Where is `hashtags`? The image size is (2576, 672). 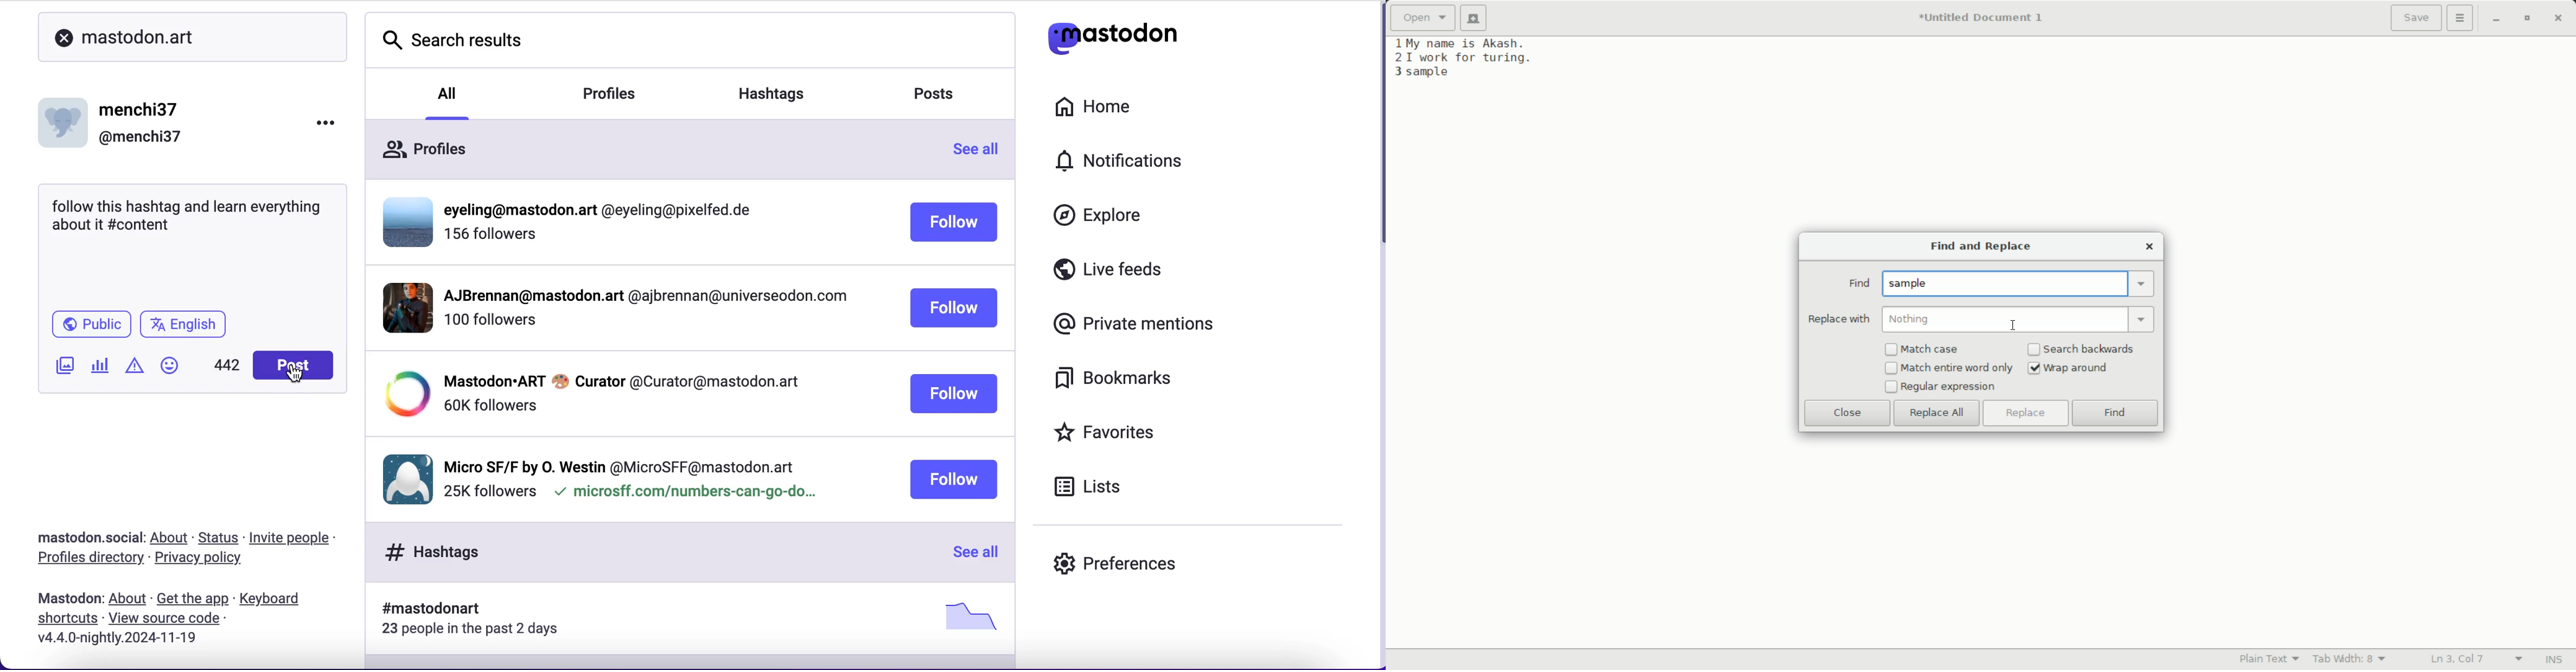 hashtags is located at coordinates (427, 552).